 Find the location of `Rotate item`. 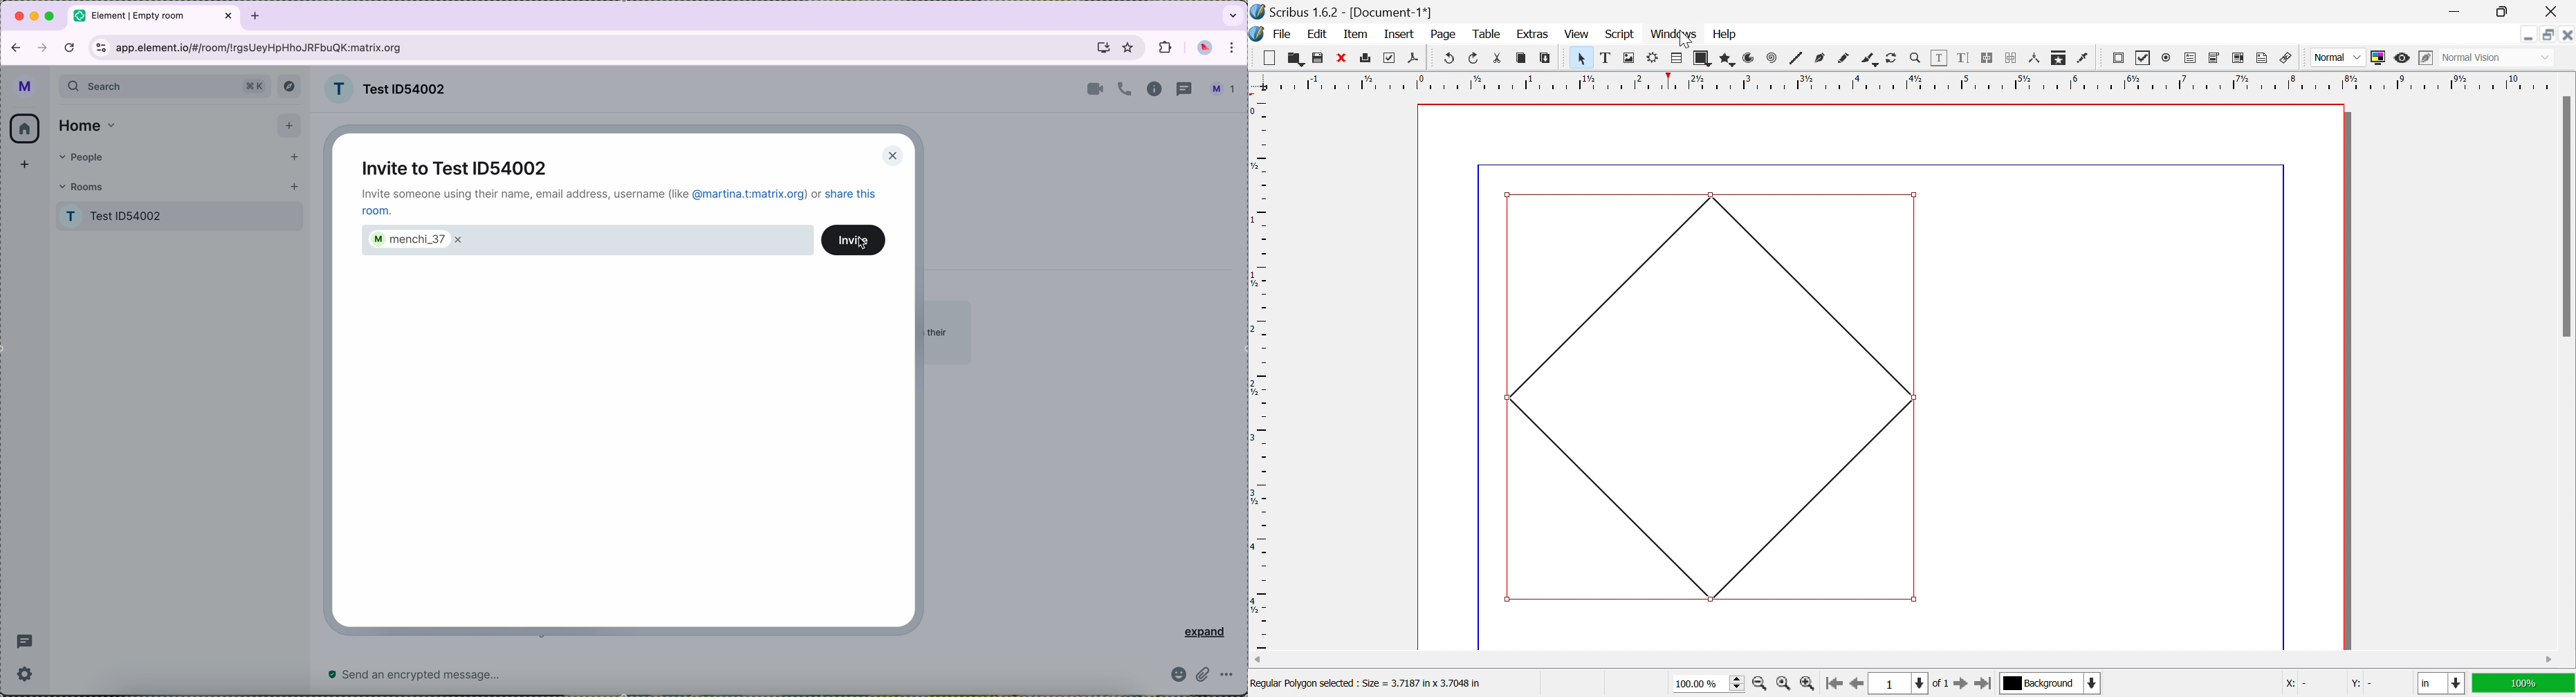

Rotate item is located at coordinates (1891, 58).